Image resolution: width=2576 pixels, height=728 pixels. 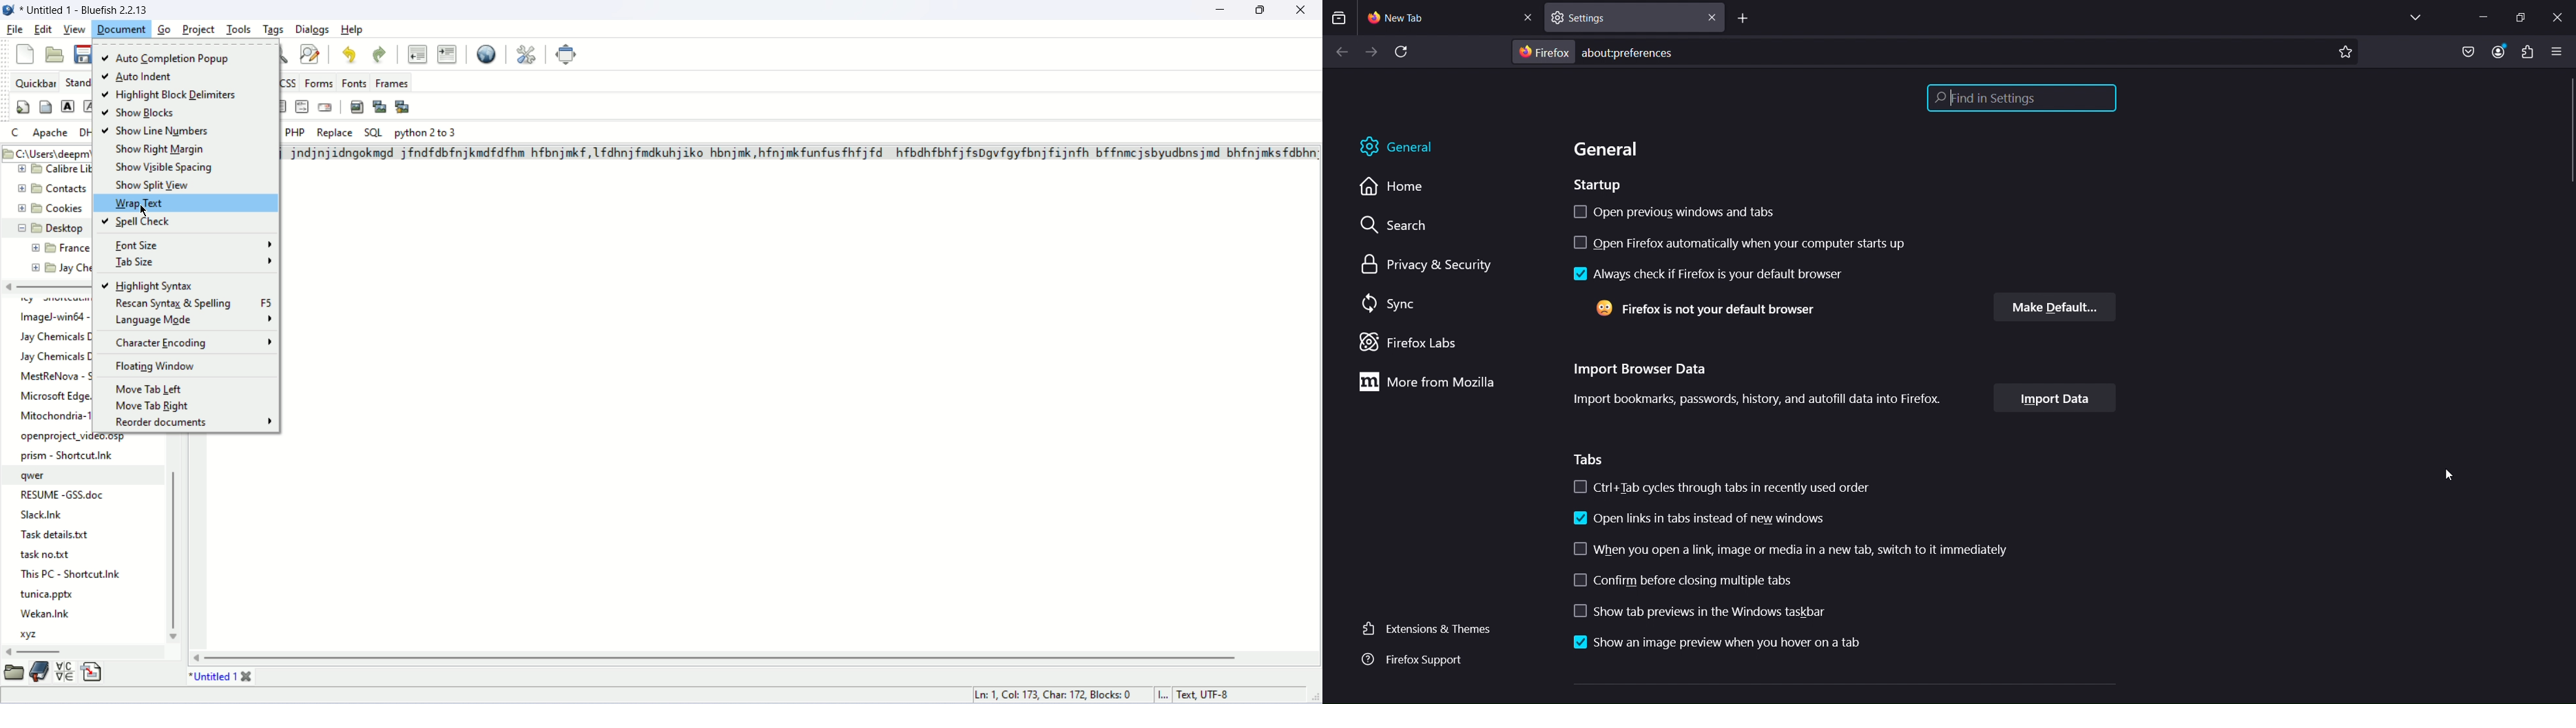 What do you see at coordinates (1781, 577) in the screenshot?
I see `Confirm before closing multiple tabs` at bounding box center [1781, 577].